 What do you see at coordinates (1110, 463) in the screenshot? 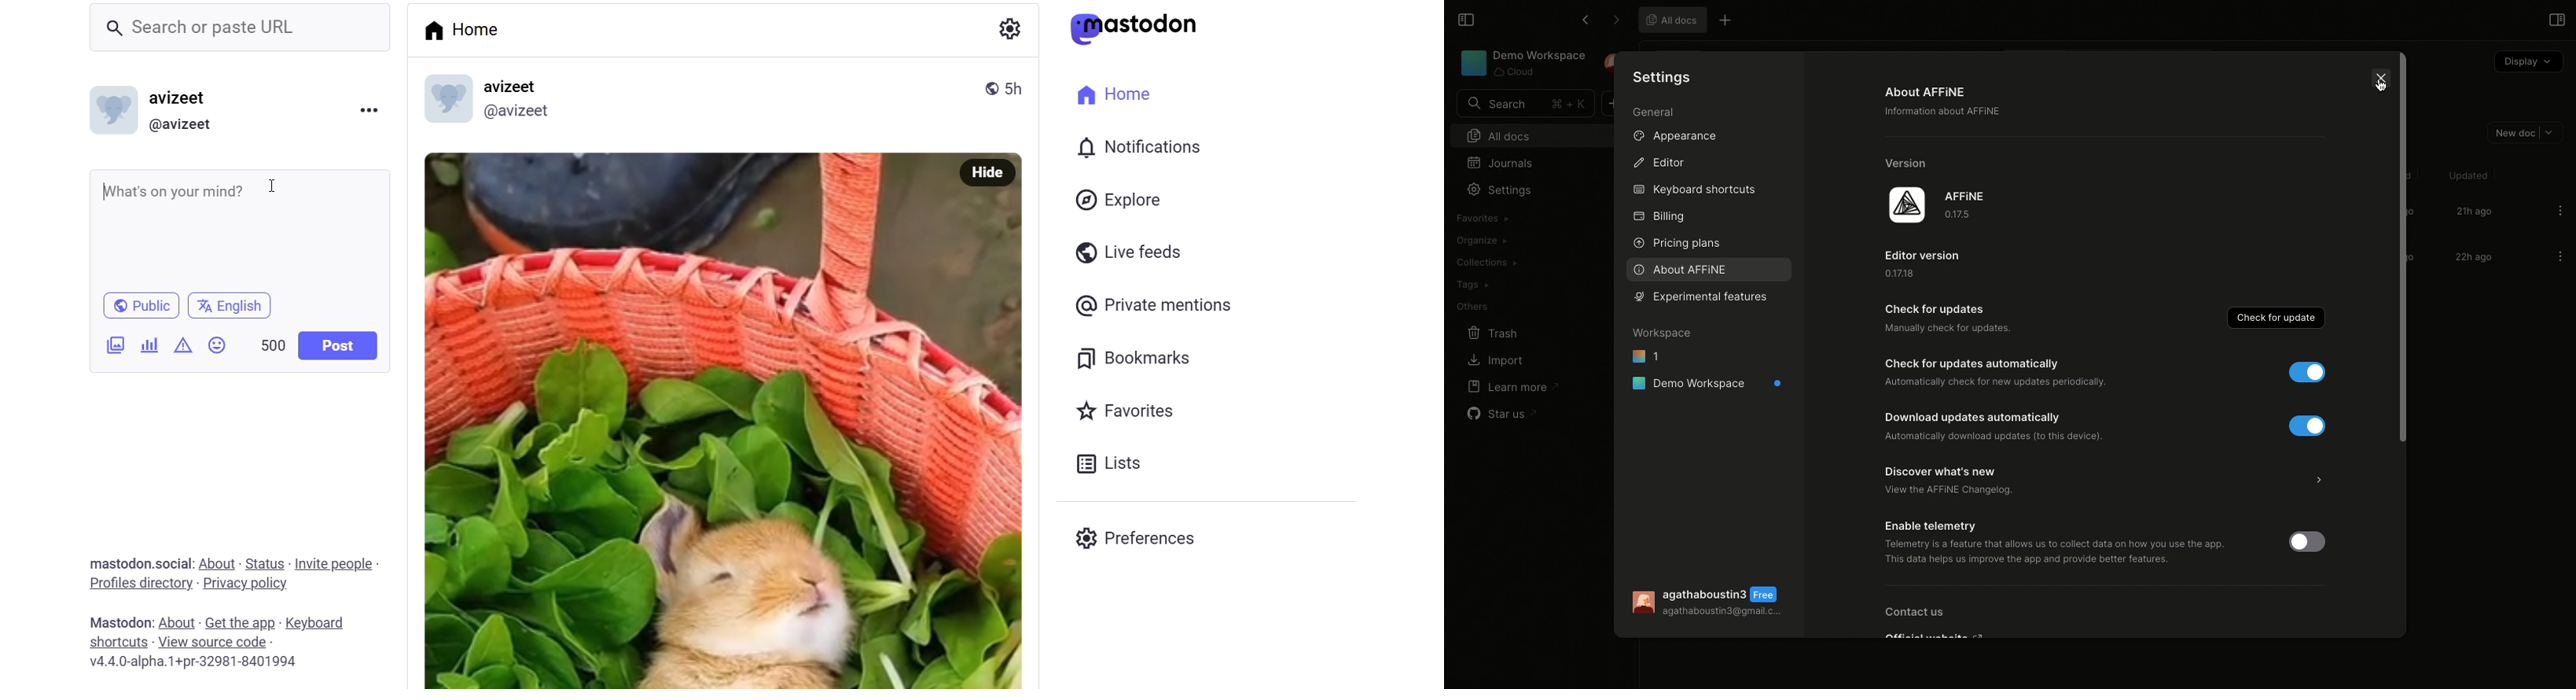
I see `list` at bounding box center [1110, 463].